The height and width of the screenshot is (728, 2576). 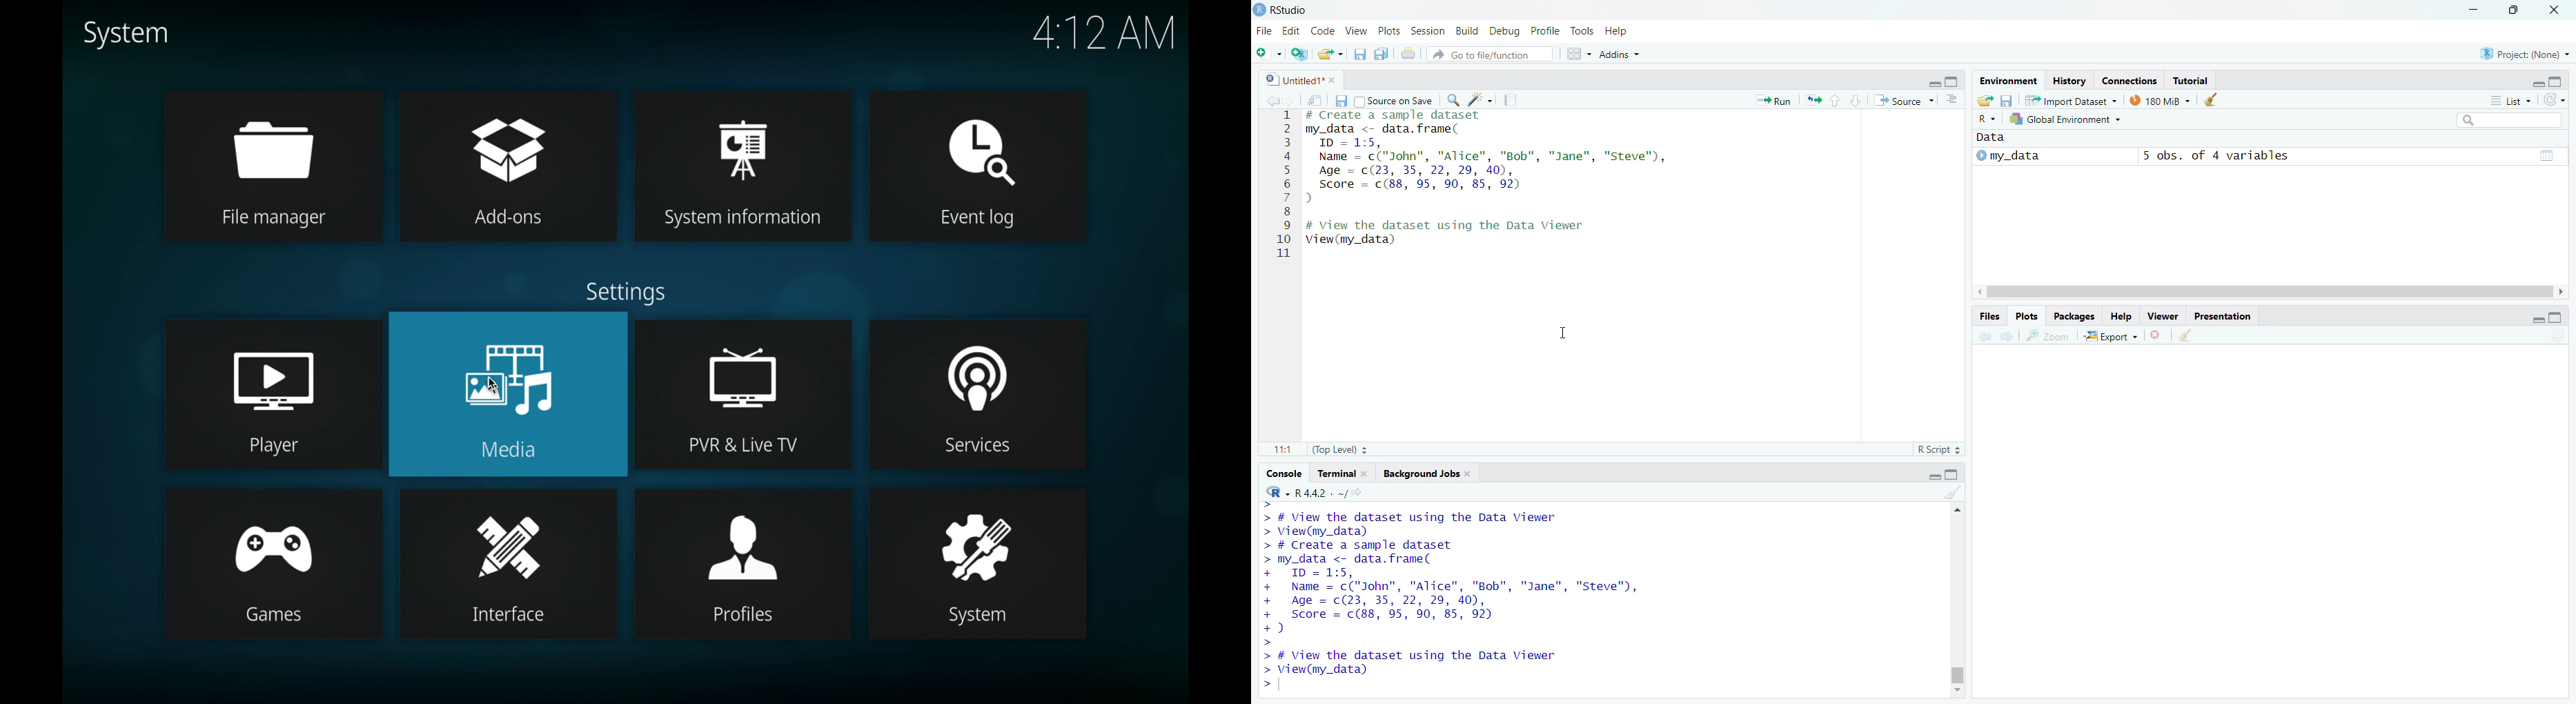 What do you see at coordinates (1405, 54) in the screenshot?
I see `Print the current file` at bounding box center [1405, 54].